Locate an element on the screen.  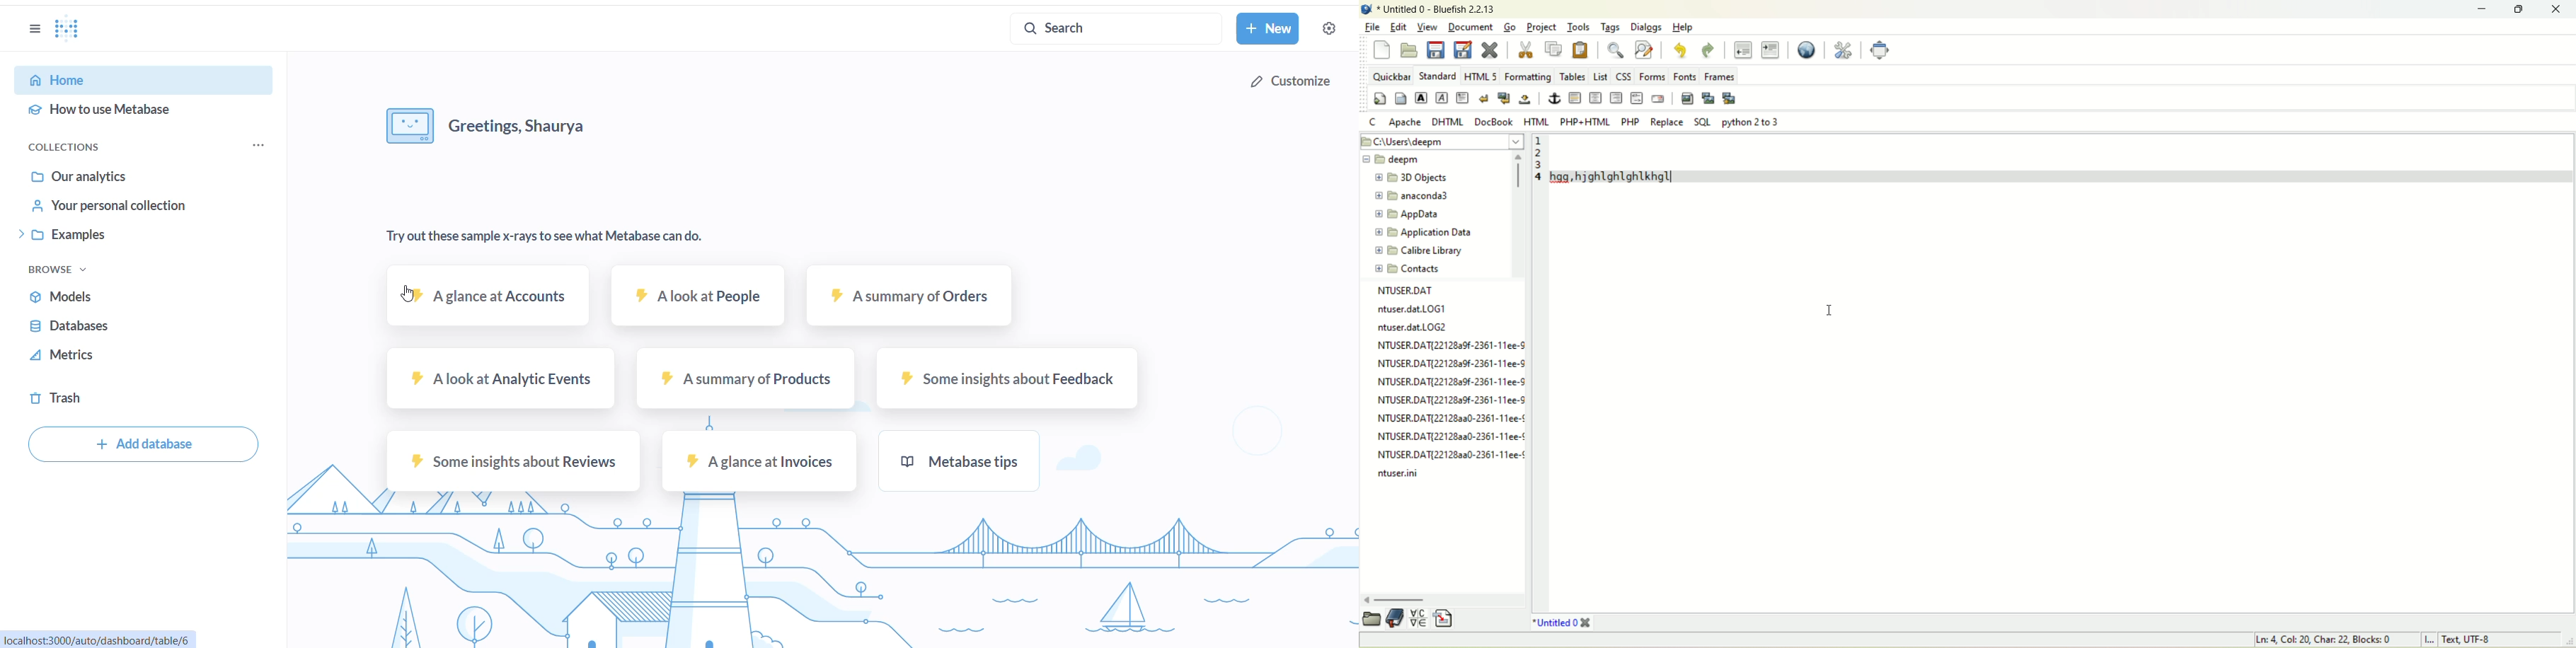
email is located at coordinates (1658, 100).